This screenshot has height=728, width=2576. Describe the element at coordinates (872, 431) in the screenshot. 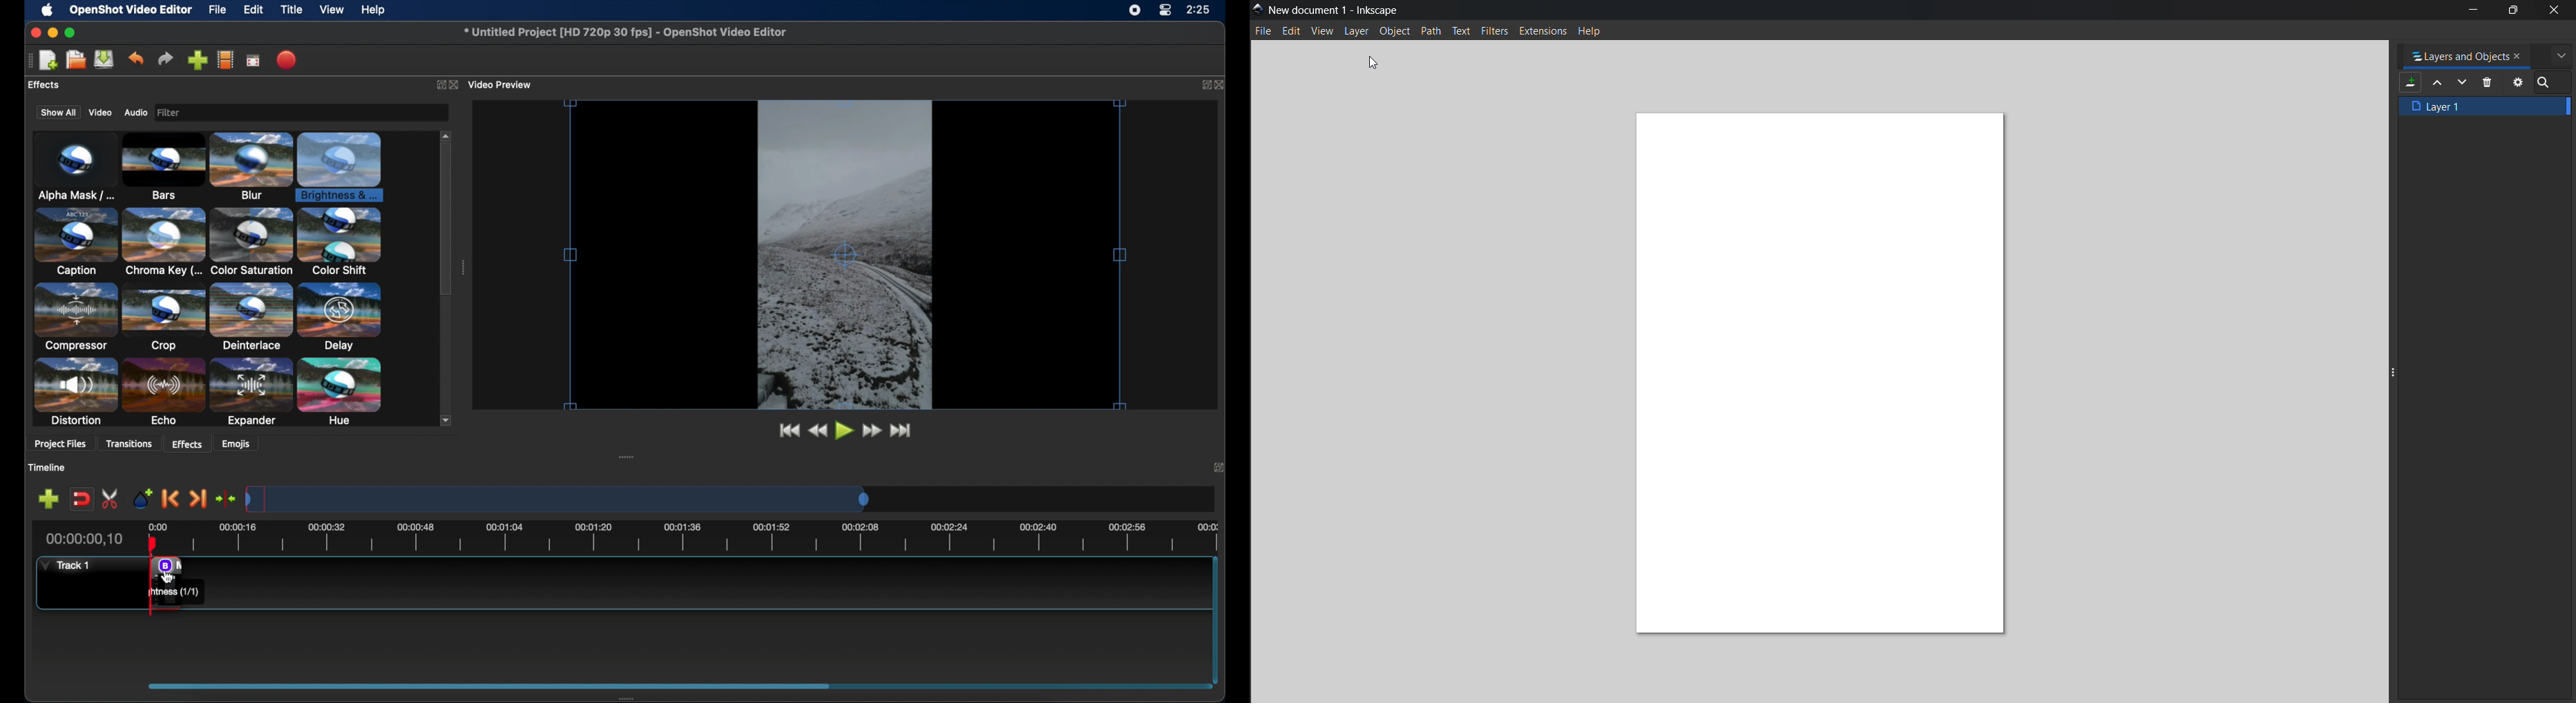

I see `fast for` at that location.